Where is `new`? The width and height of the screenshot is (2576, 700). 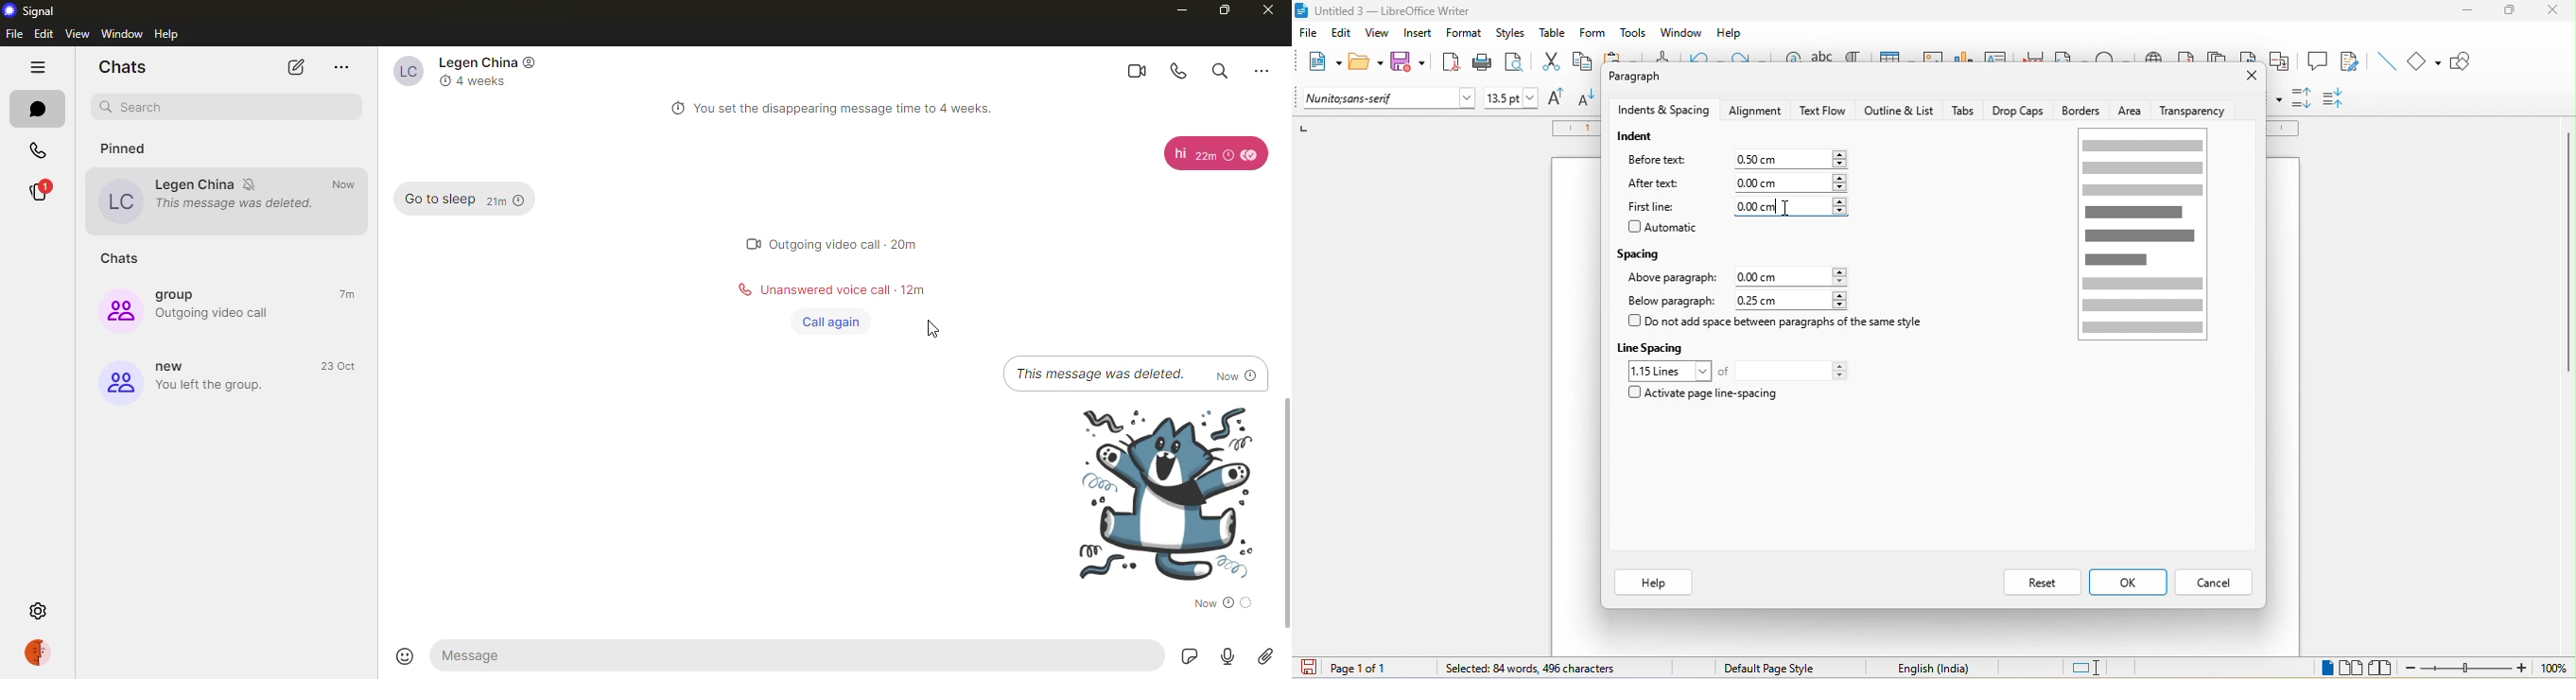
new is located at coordinates (176, 367).